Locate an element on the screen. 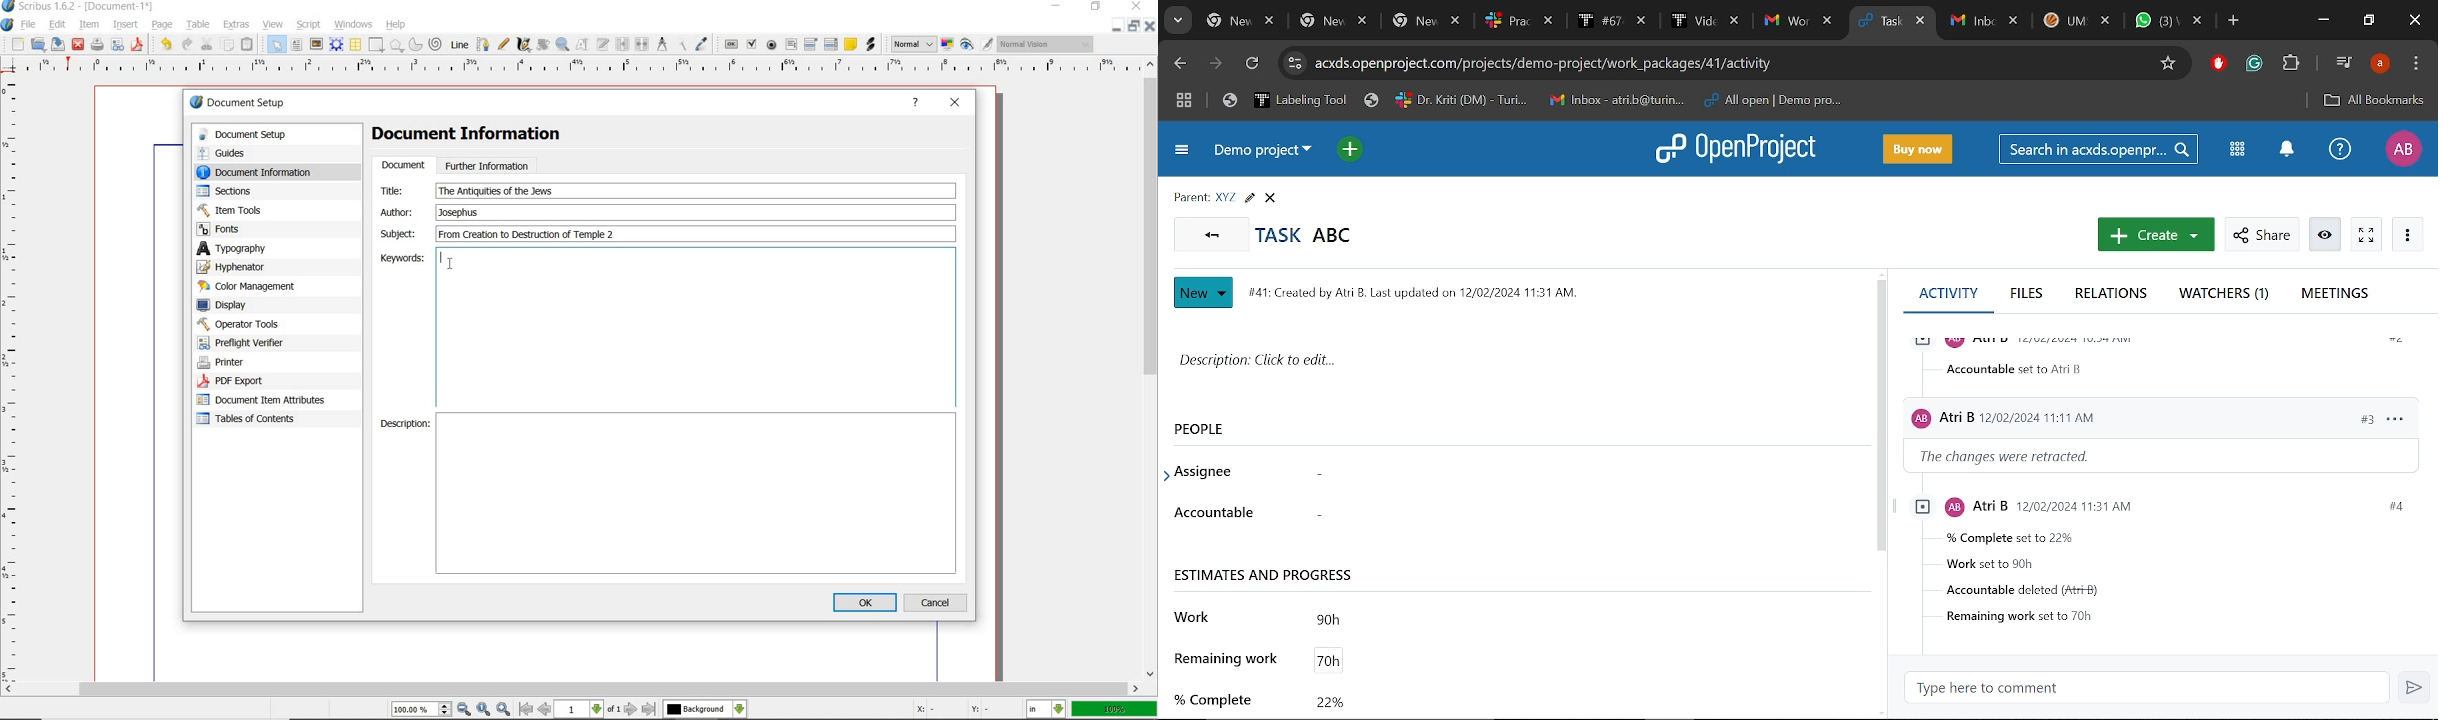  minimize is located at coordinates (1055, 6).